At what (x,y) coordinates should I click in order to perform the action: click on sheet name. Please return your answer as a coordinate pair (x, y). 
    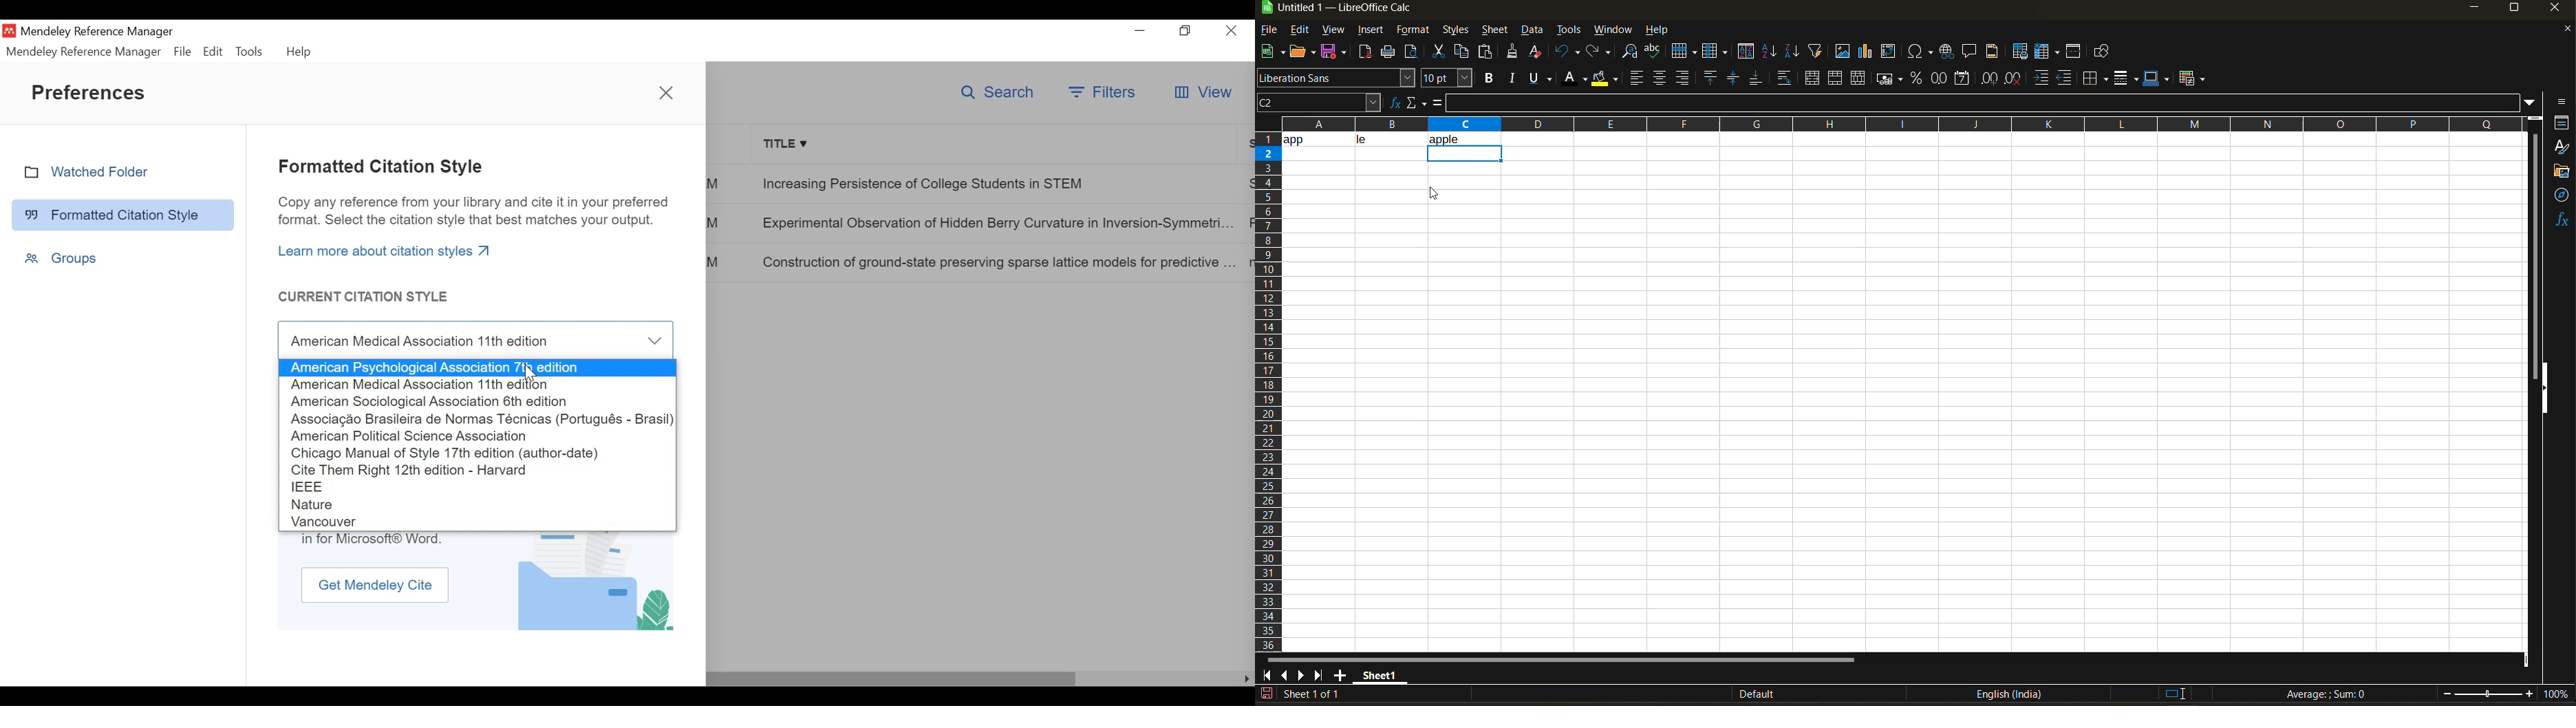
    Looking at the image, I should click on (1377, 673).